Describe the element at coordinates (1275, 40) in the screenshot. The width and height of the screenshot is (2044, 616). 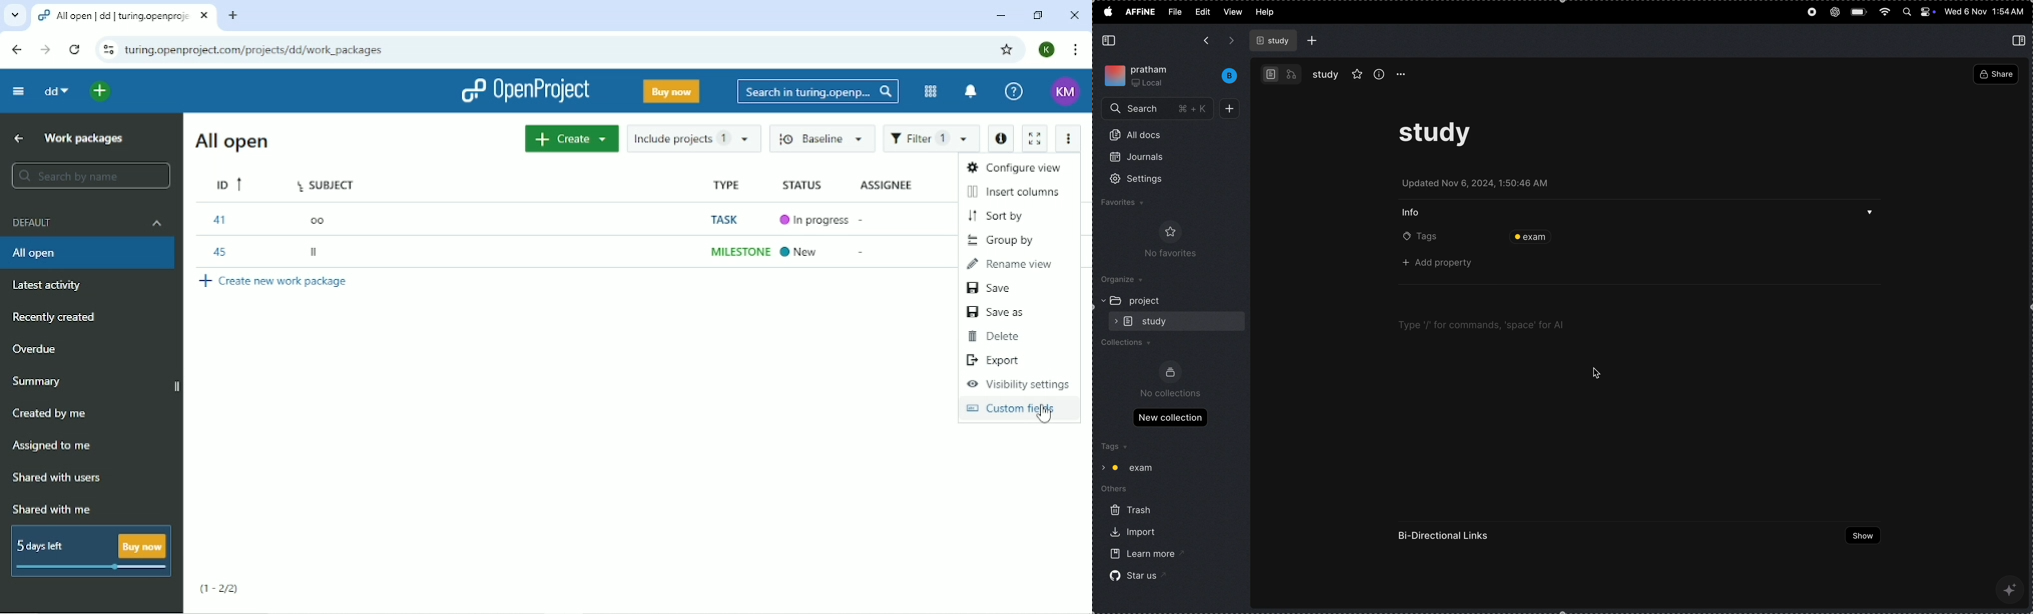
I see `study file` at that location.